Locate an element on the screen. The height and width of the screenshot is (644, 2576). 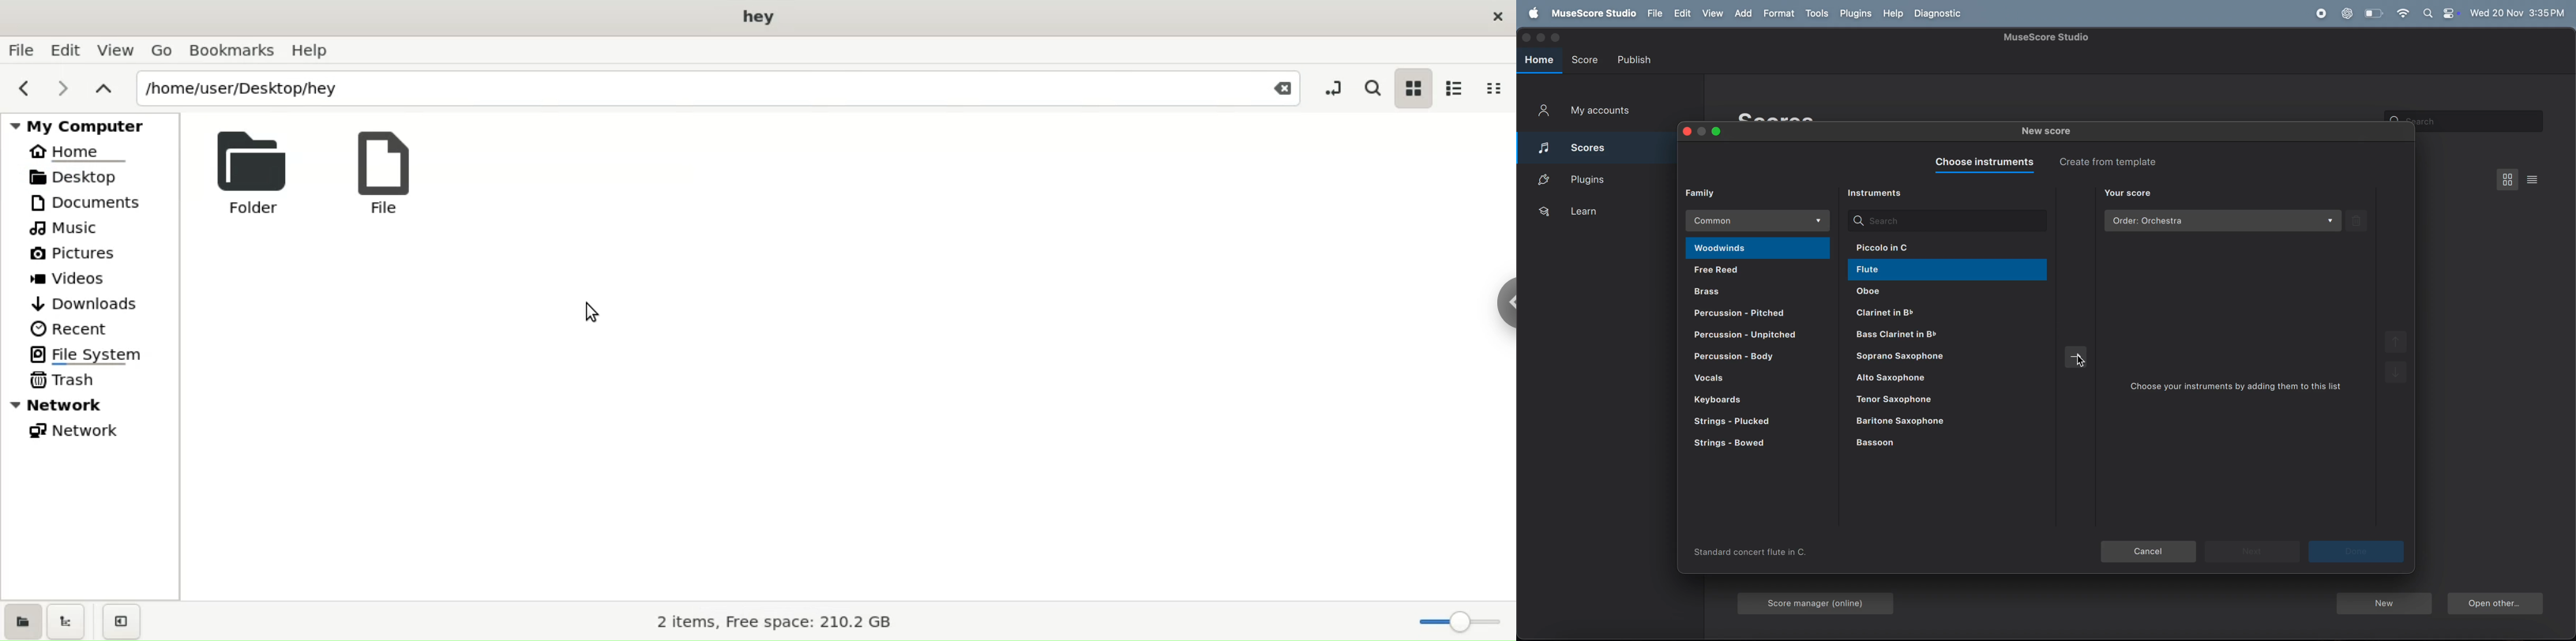
view is located at coordinates (1714, 13).